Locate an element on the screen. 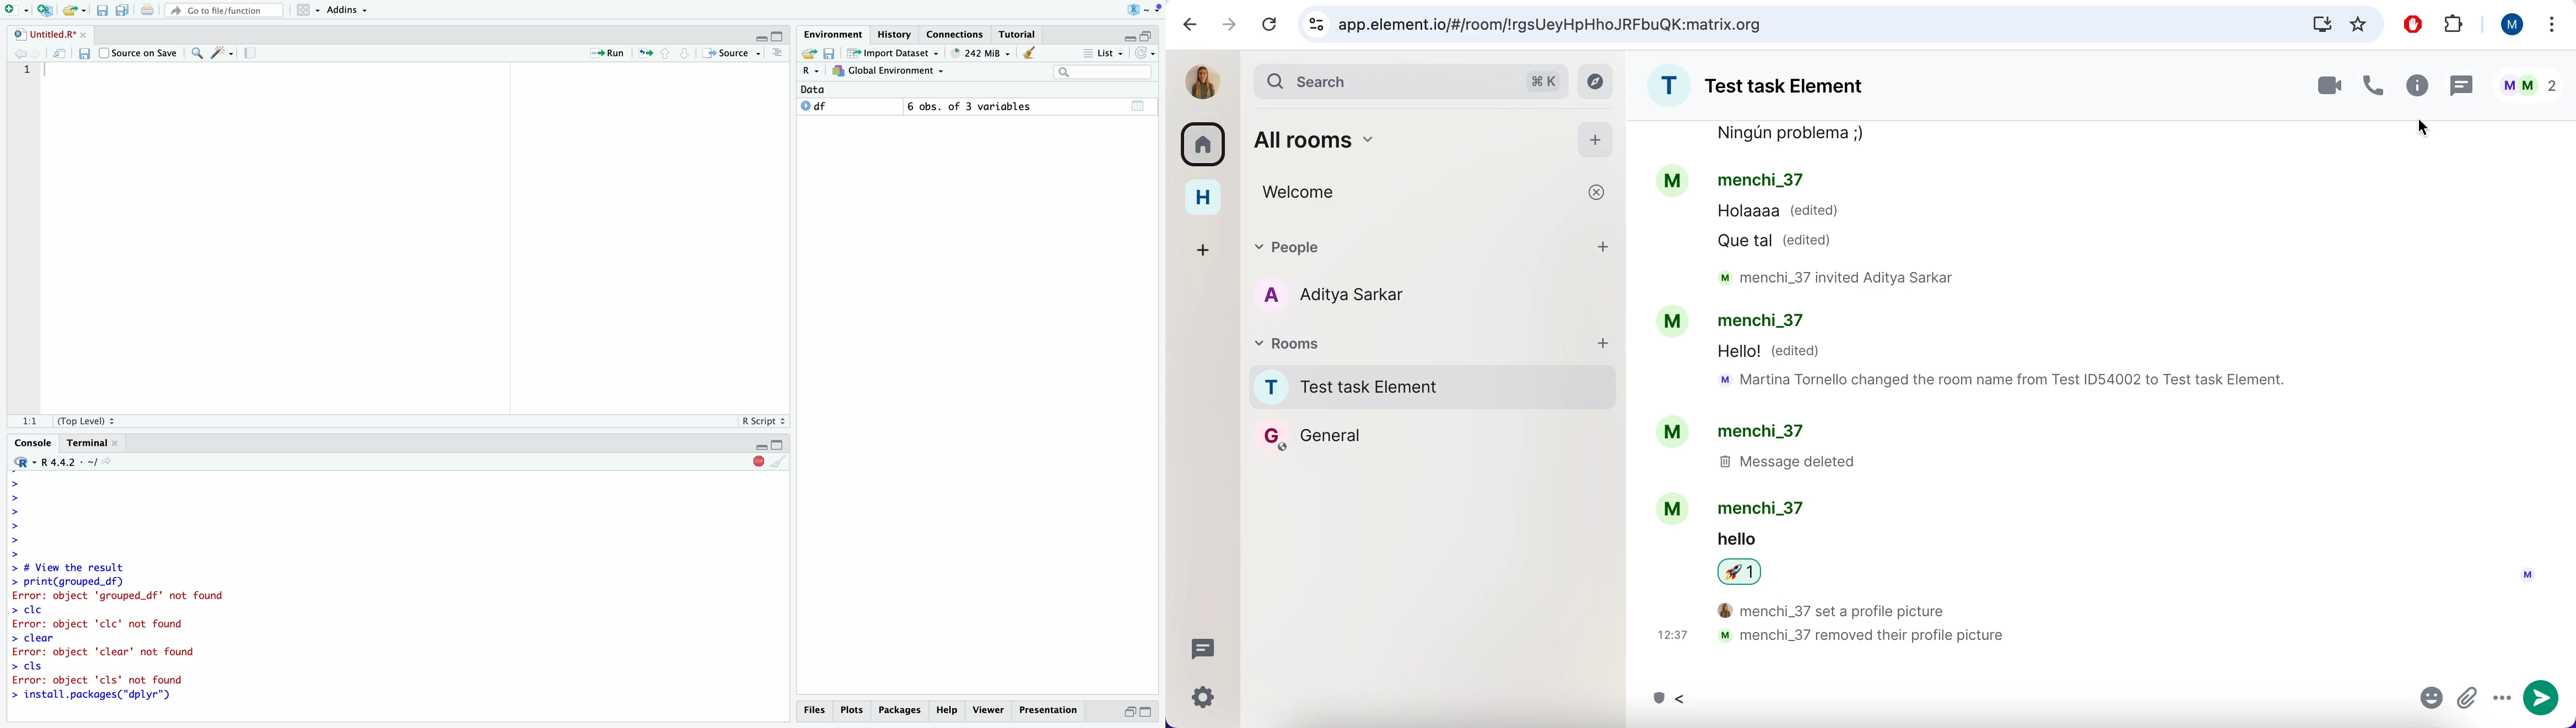  Open an existing file is located at coordinates (74, 9).